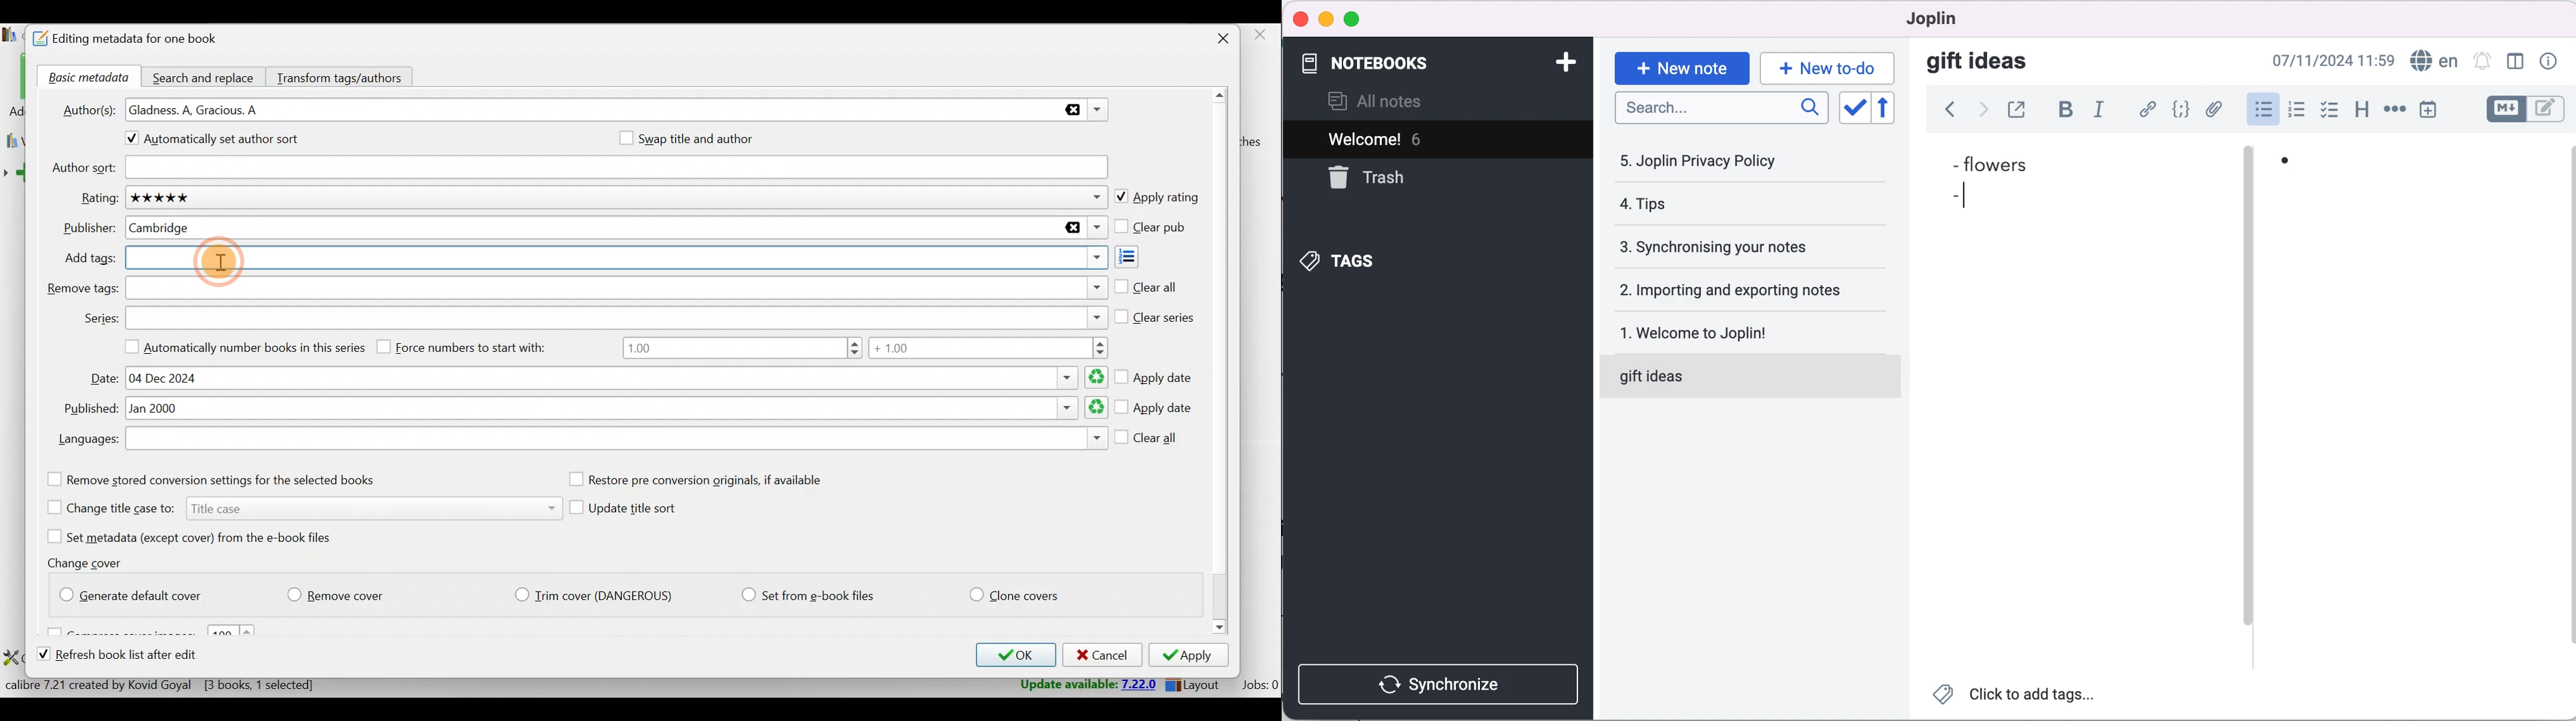 This screenshot has width=2576, height=728. What do you see at coordinates (1968, 197) in the screenshot?
I see `cursor` at bounding box center [1968, 197].